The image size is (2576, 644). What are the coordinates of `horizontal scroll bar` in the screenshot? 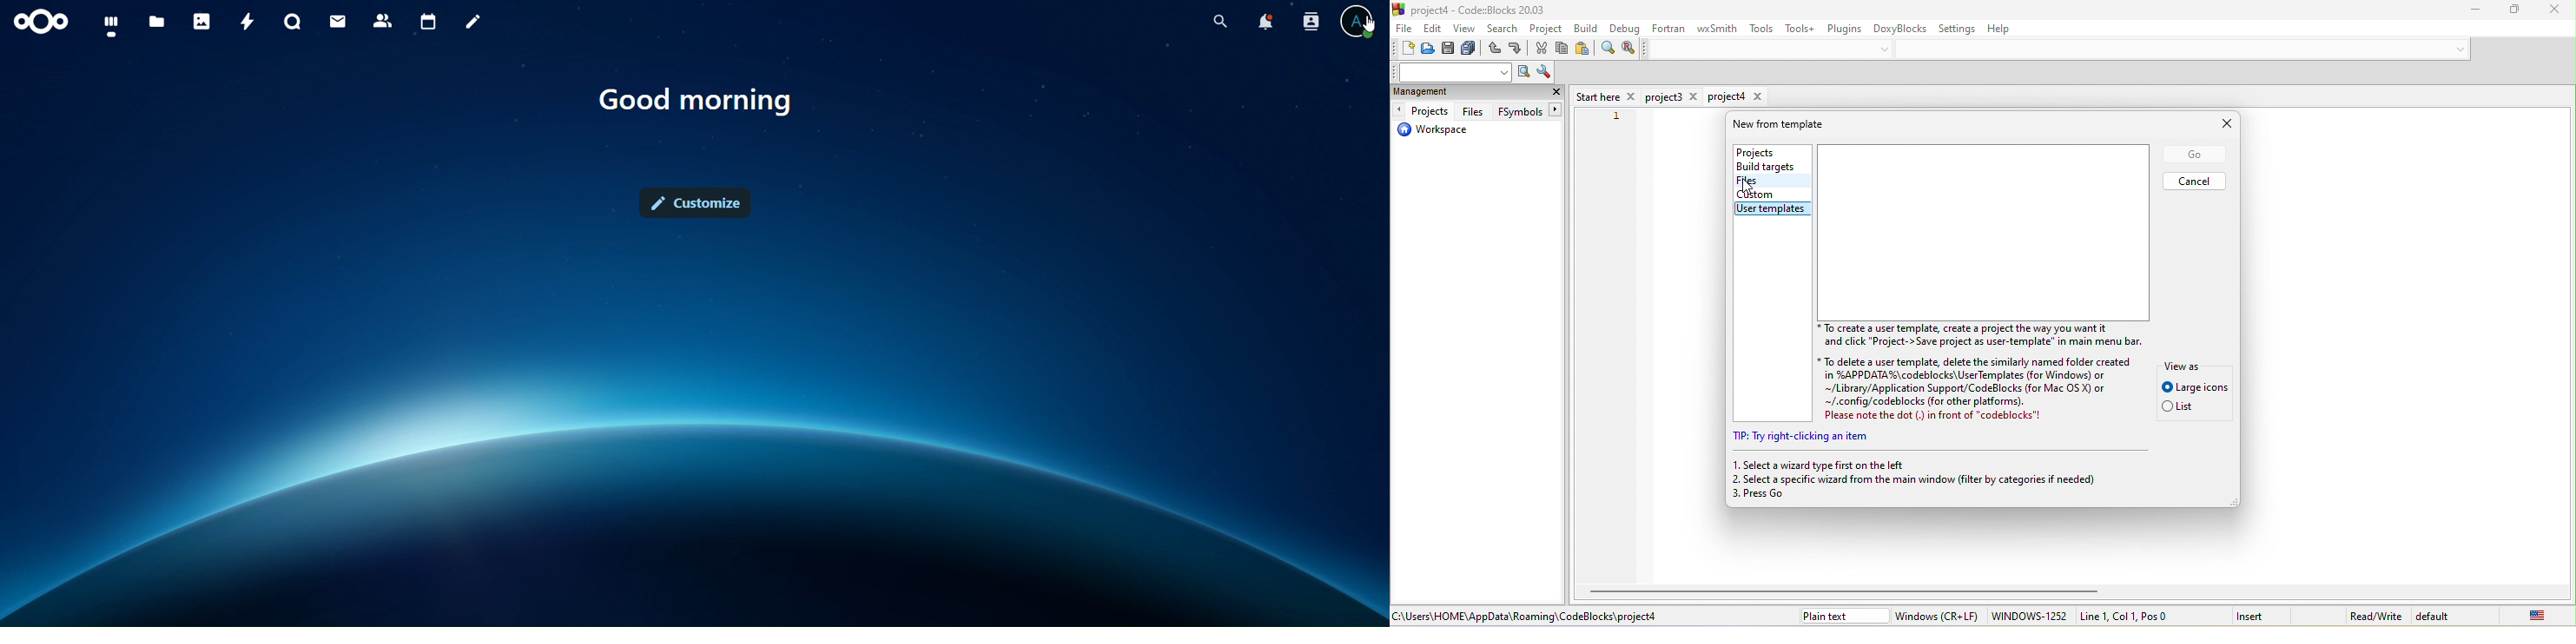 It's located at (1849, 591).